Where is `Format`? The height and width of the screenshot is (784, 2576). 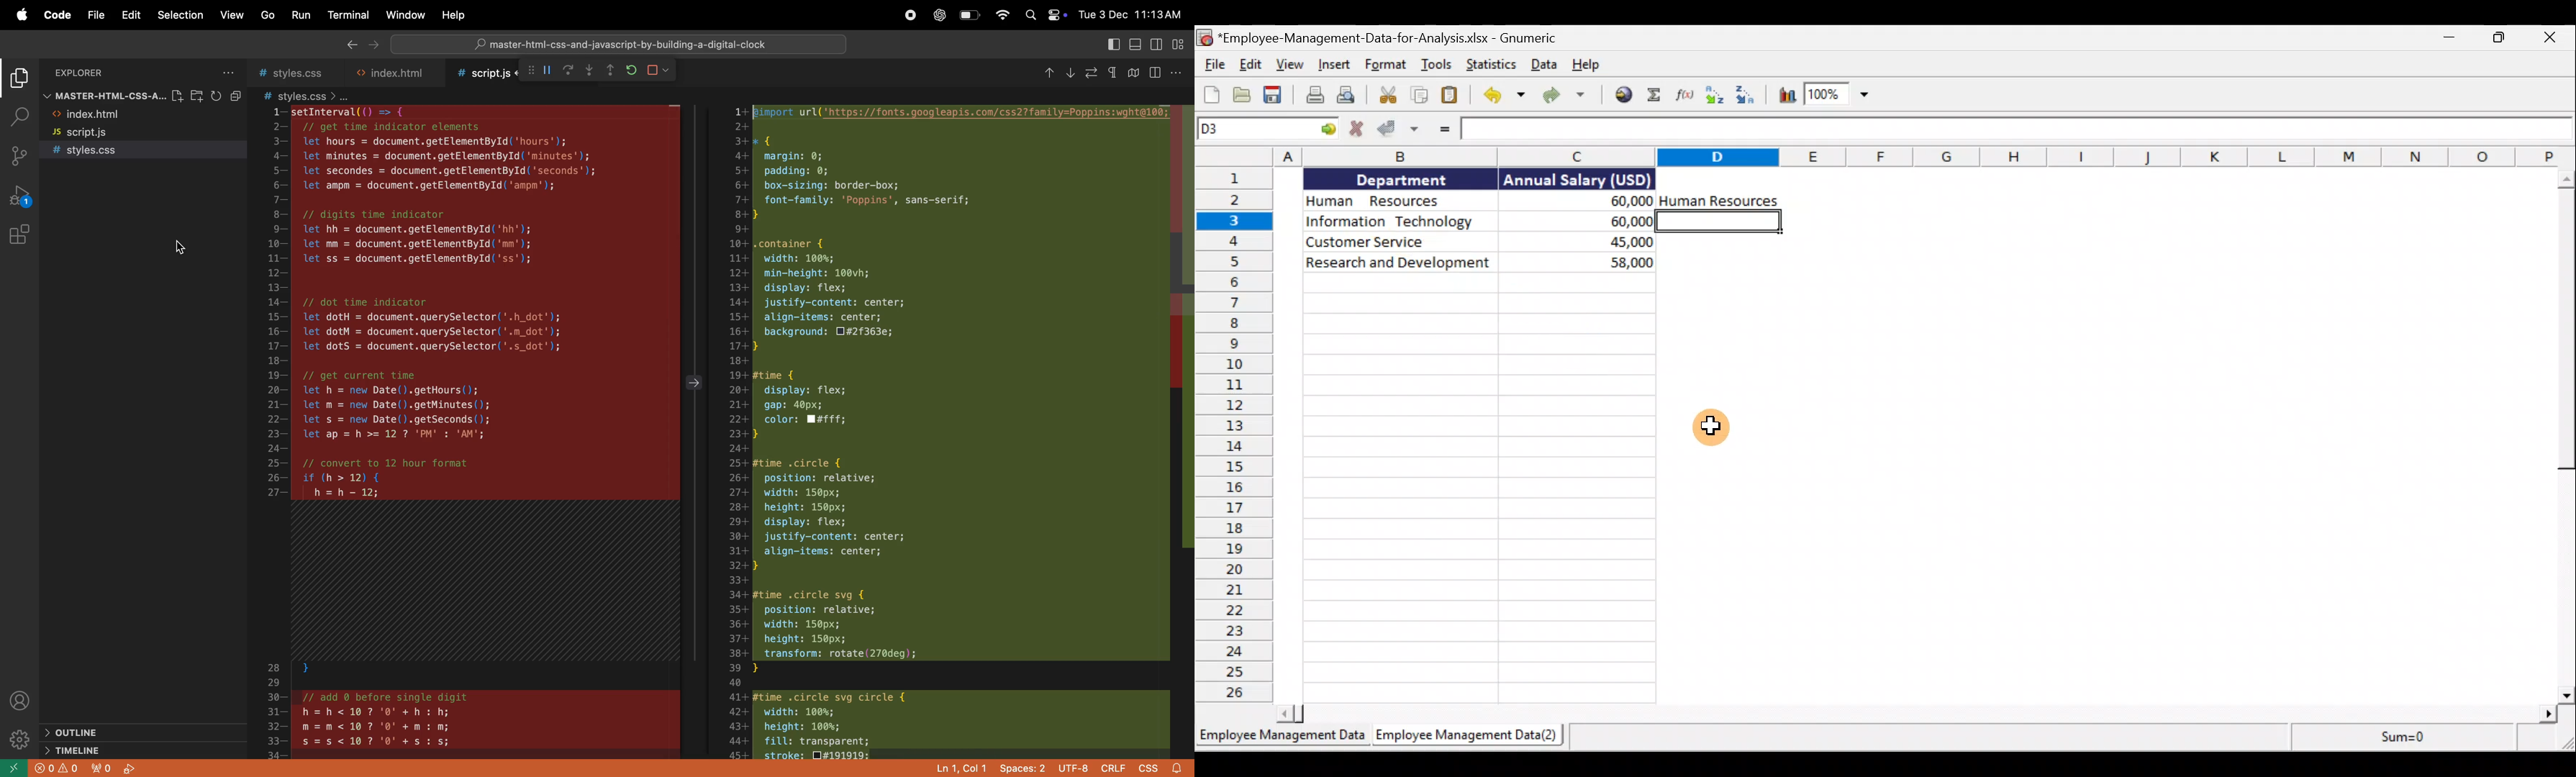
Format is located at coordinates (1385, 65).